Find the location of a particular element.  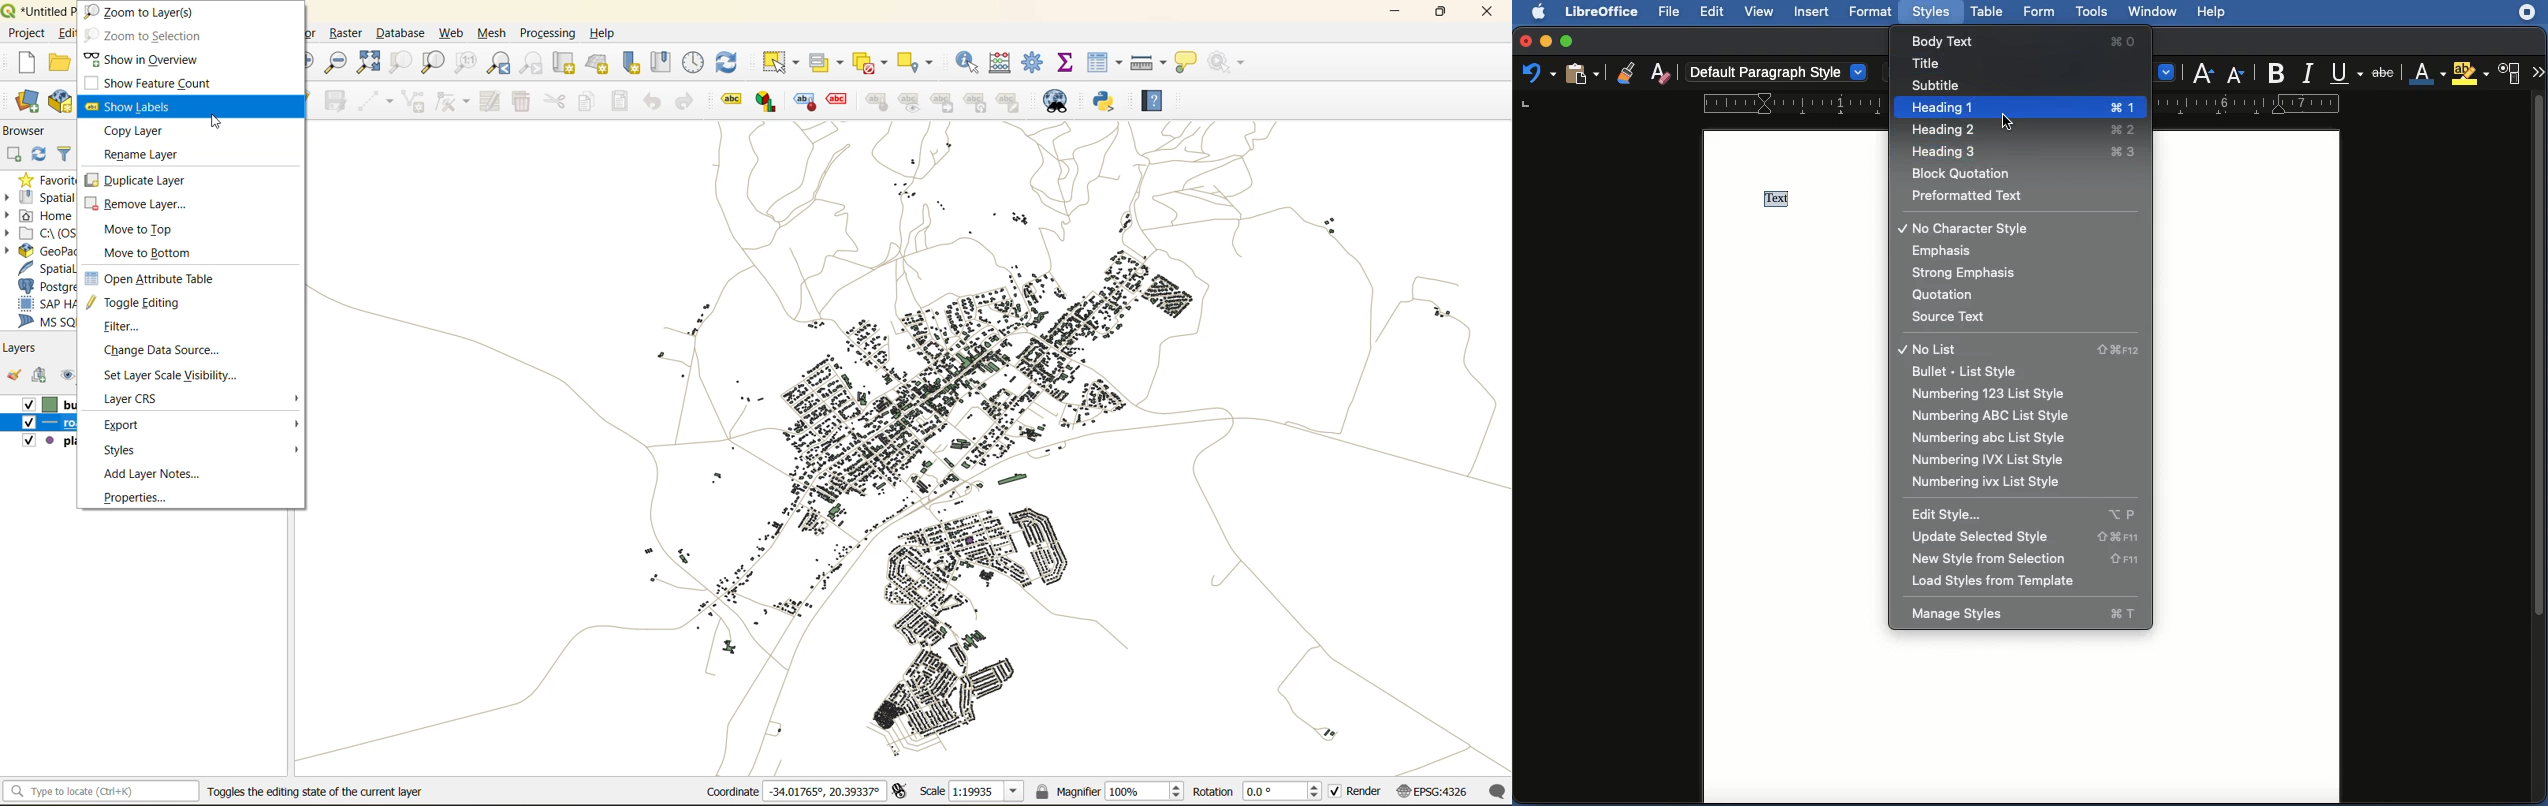

zoom out is located at coordinates (335, 61).